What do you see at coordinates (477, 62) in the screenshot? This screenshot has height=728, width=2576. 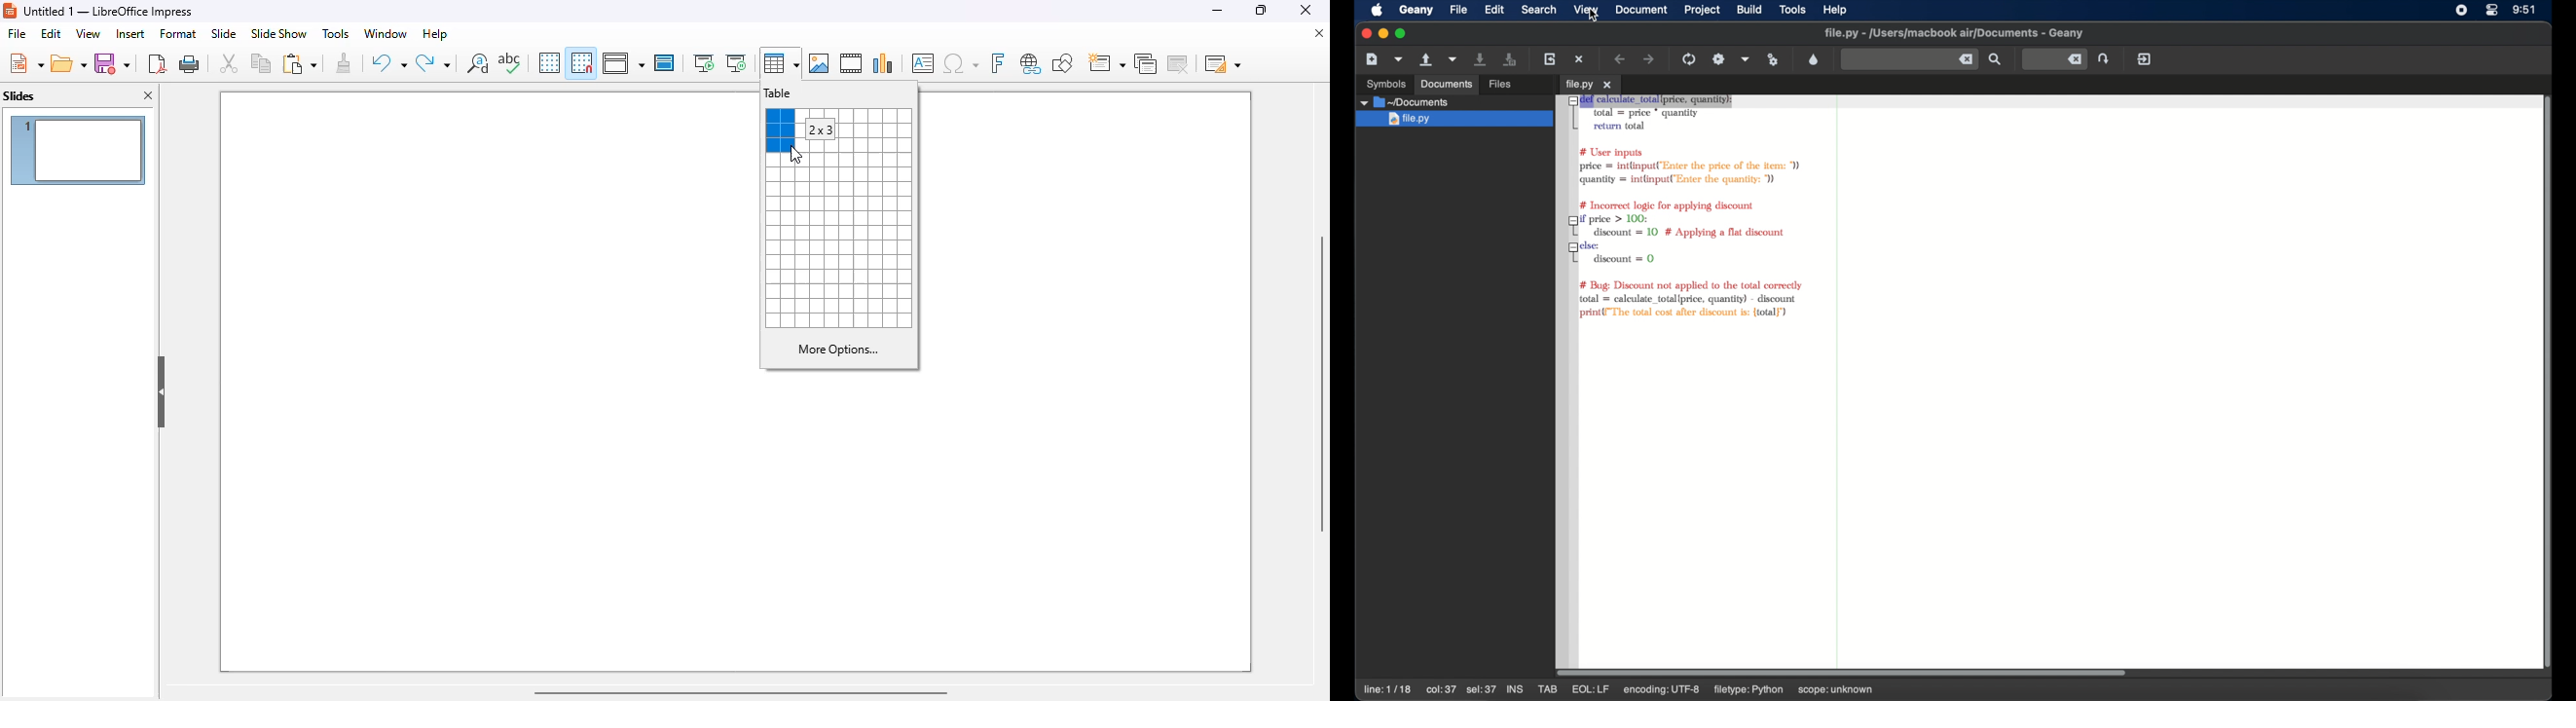 I see `find and replace` at bounding box center [477, 62].